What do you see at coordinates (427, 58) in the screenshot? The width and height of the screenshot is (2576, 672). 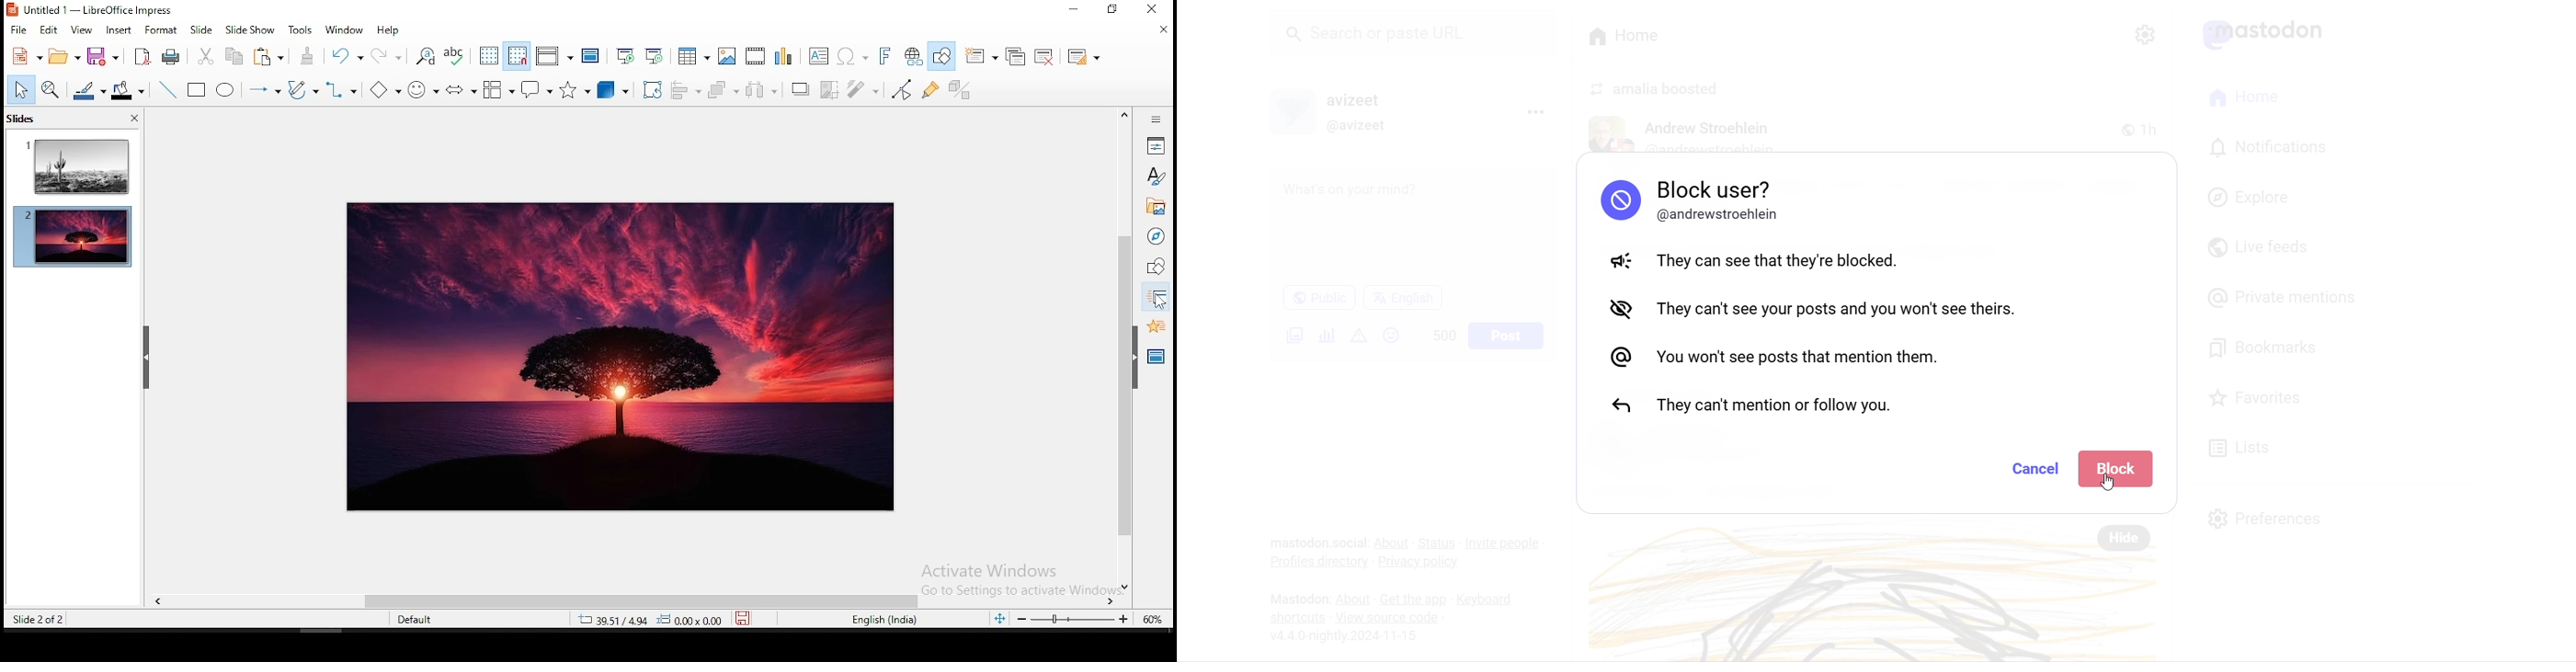 I see `find and replace` at bounding box center [427, 58].